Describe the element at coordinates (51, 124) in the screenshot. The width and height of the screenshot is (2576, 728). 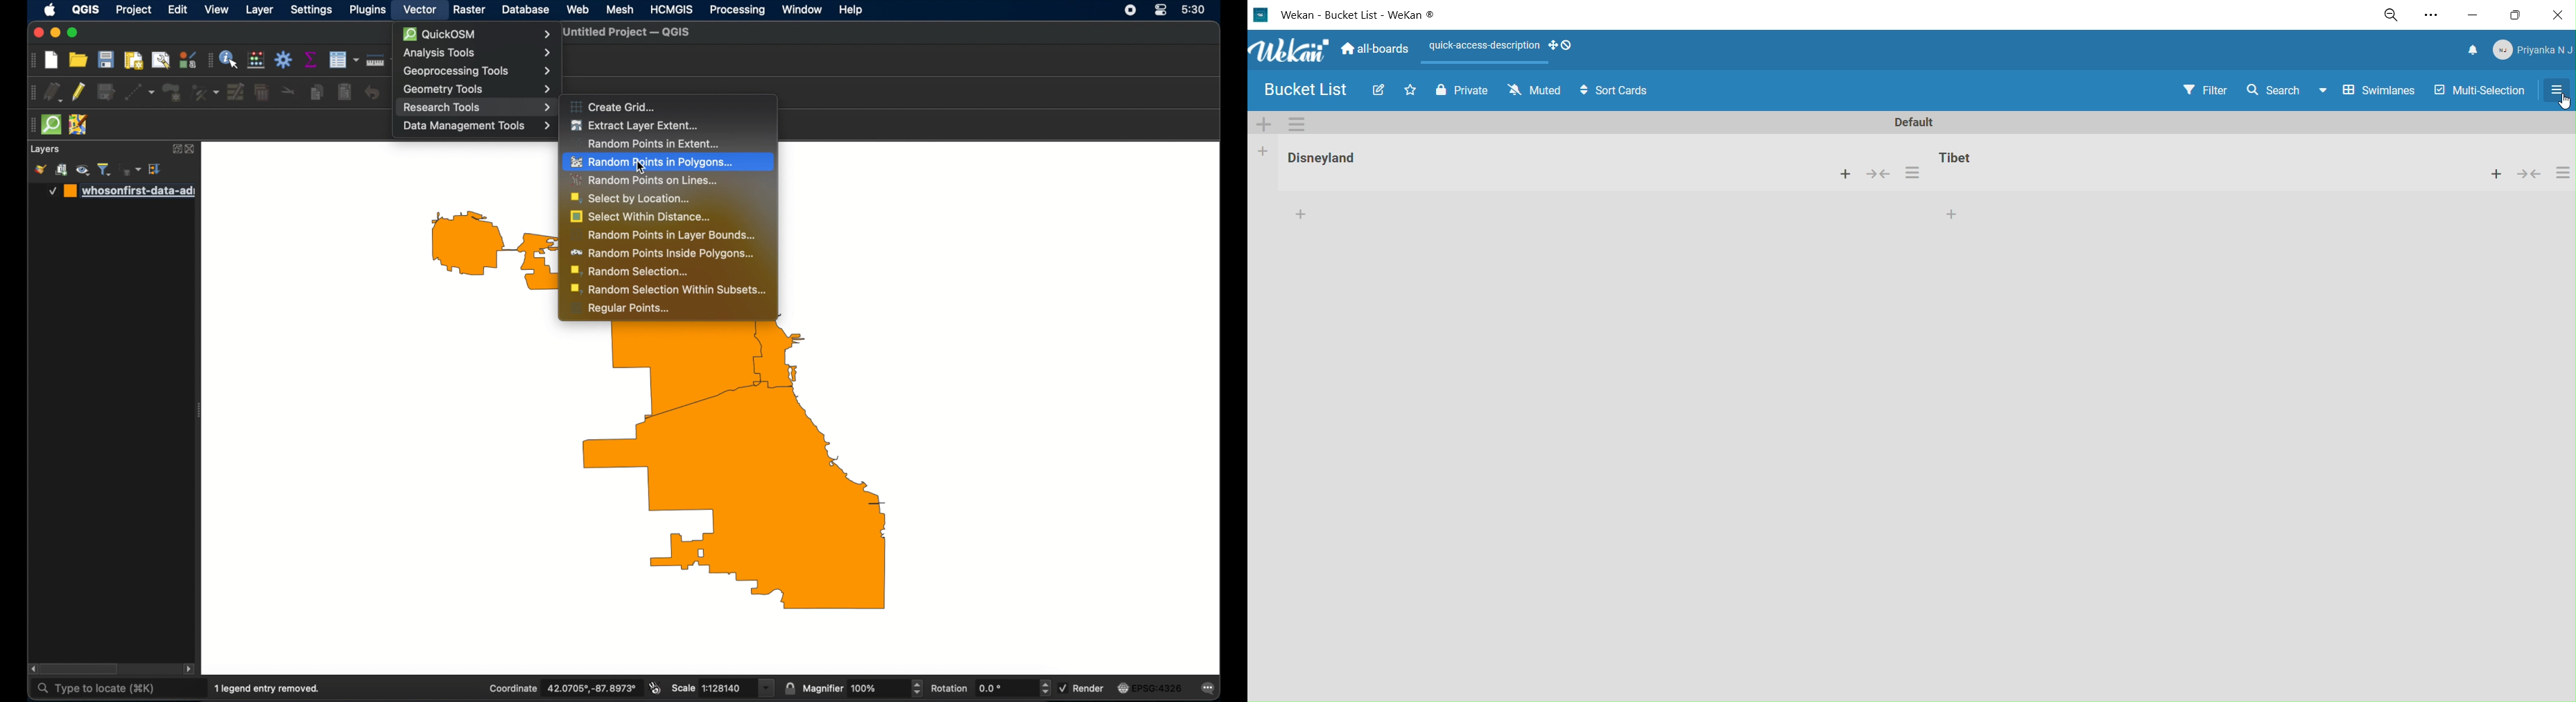
I see `quick osm` at that location.